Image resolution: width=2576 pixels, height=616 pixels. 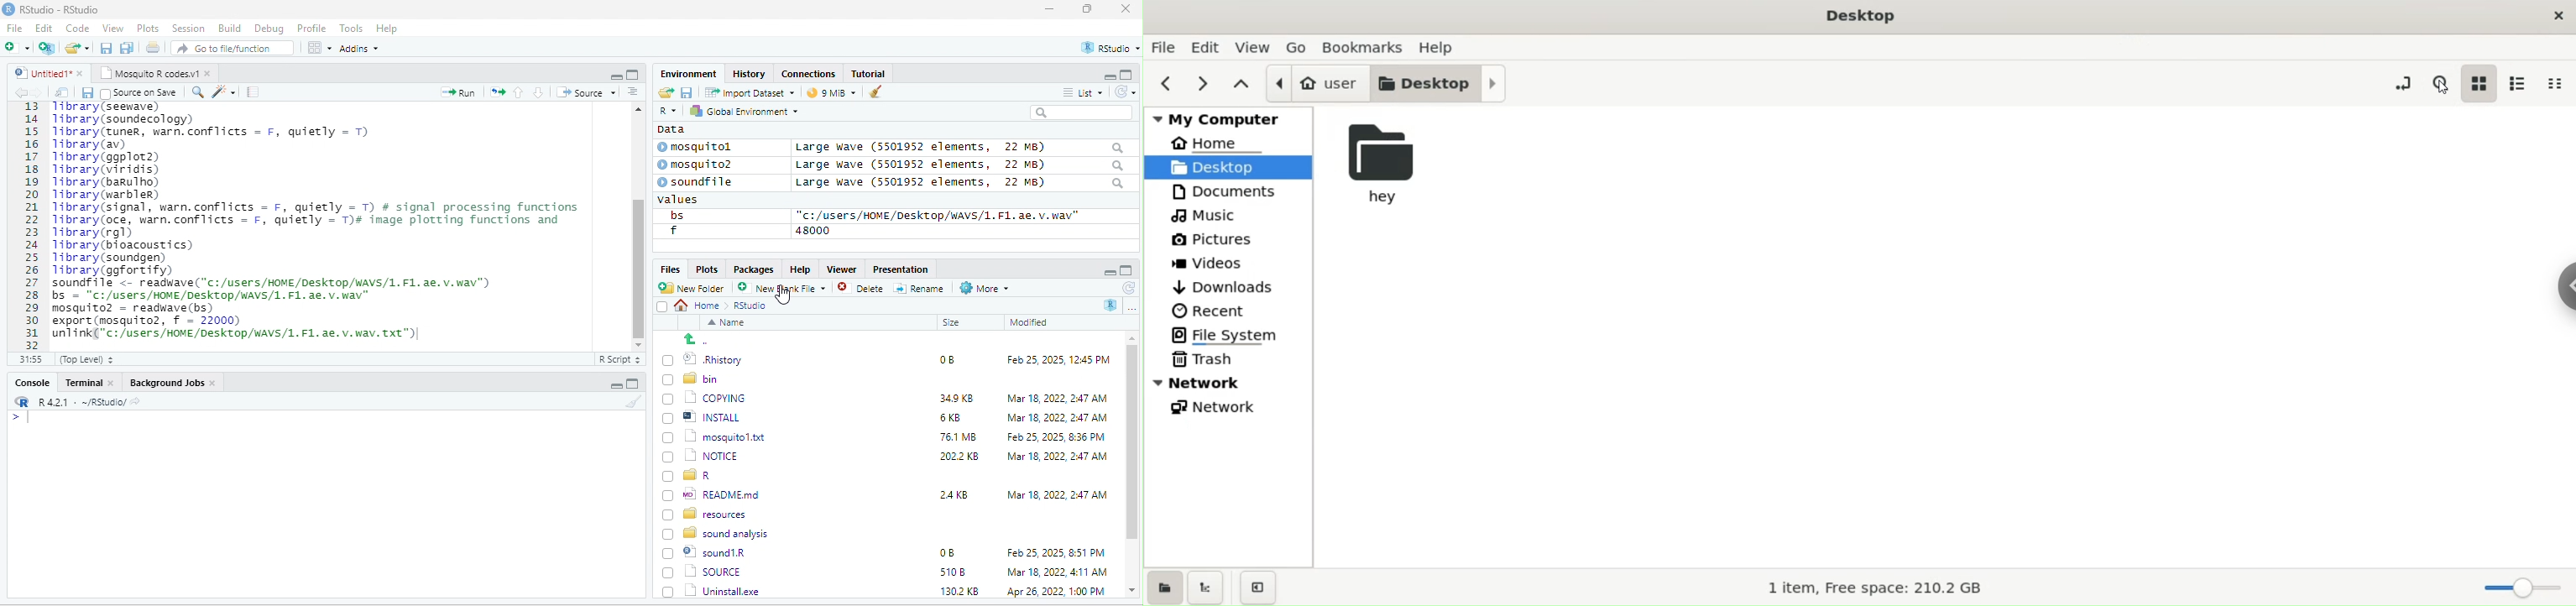 I want to click on © Untitied1* », so click(x=45, y=73).